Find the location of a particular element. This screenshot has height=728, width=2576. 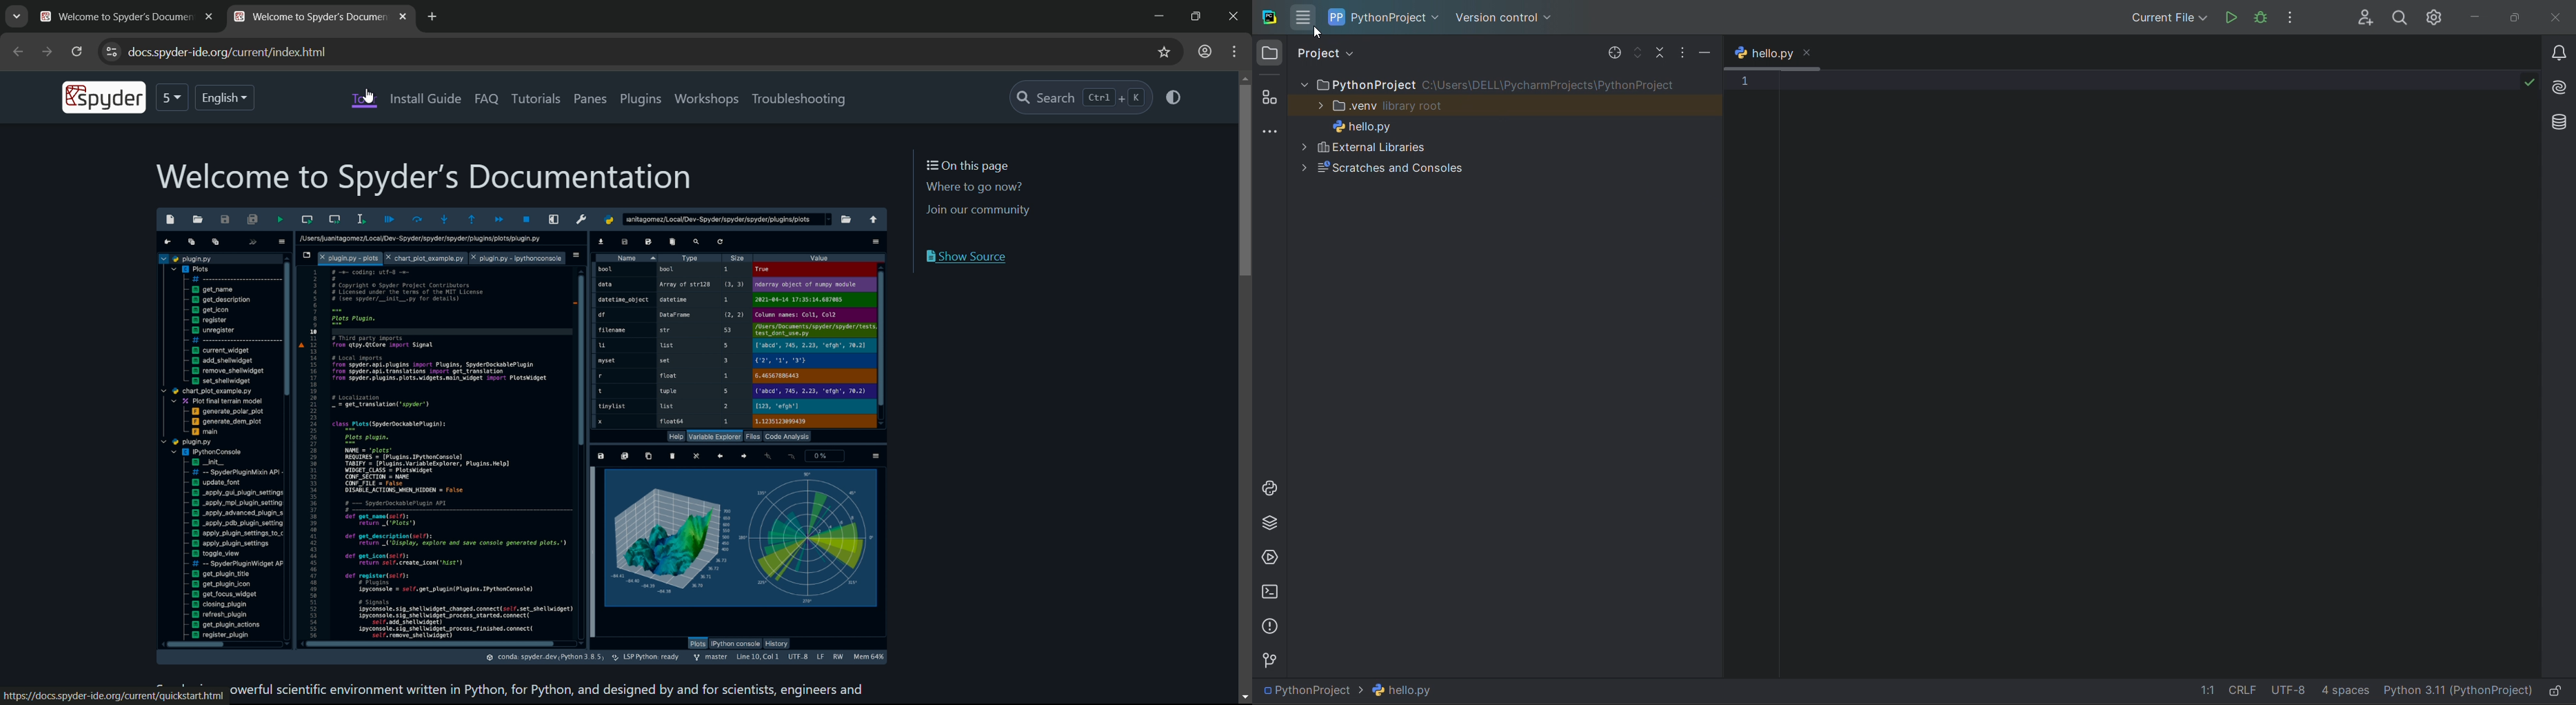

switch theme is located at coordinates (1176, 99).